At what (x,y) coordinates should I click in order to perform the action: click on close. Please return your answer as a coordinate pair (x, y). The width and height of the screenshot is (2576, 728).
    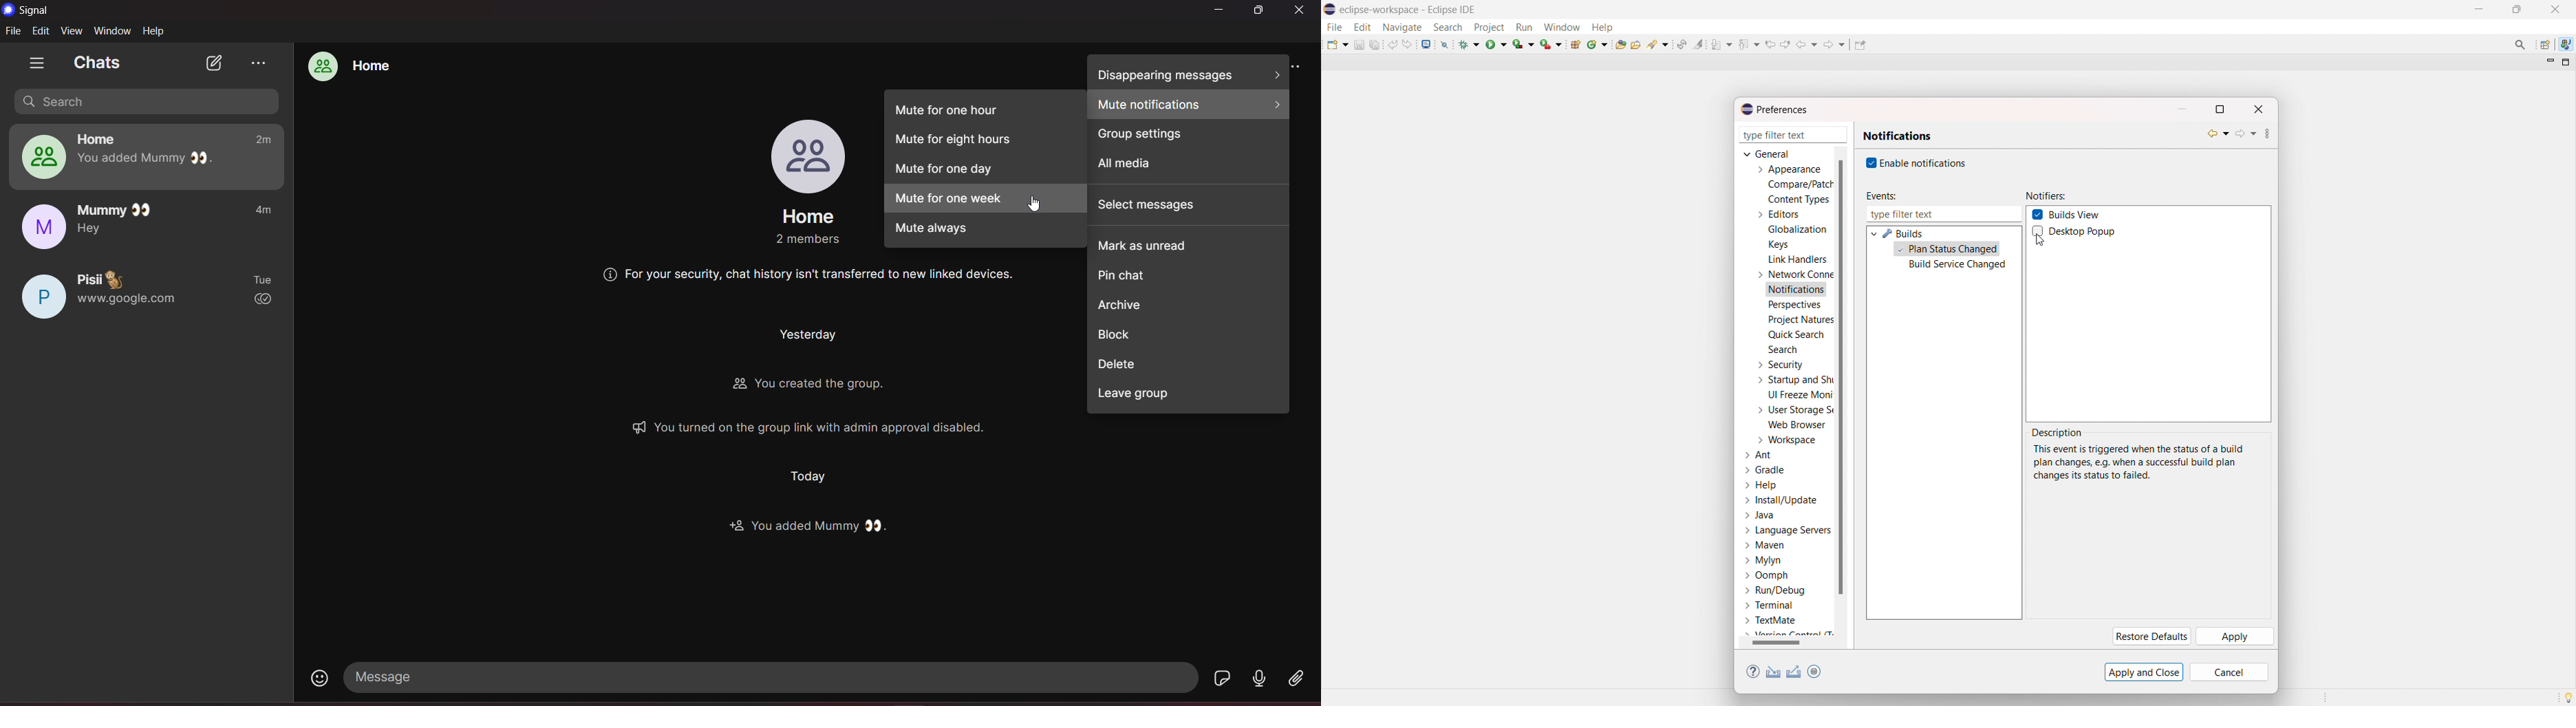
    Looking at the image, I should click on (2555, 9).